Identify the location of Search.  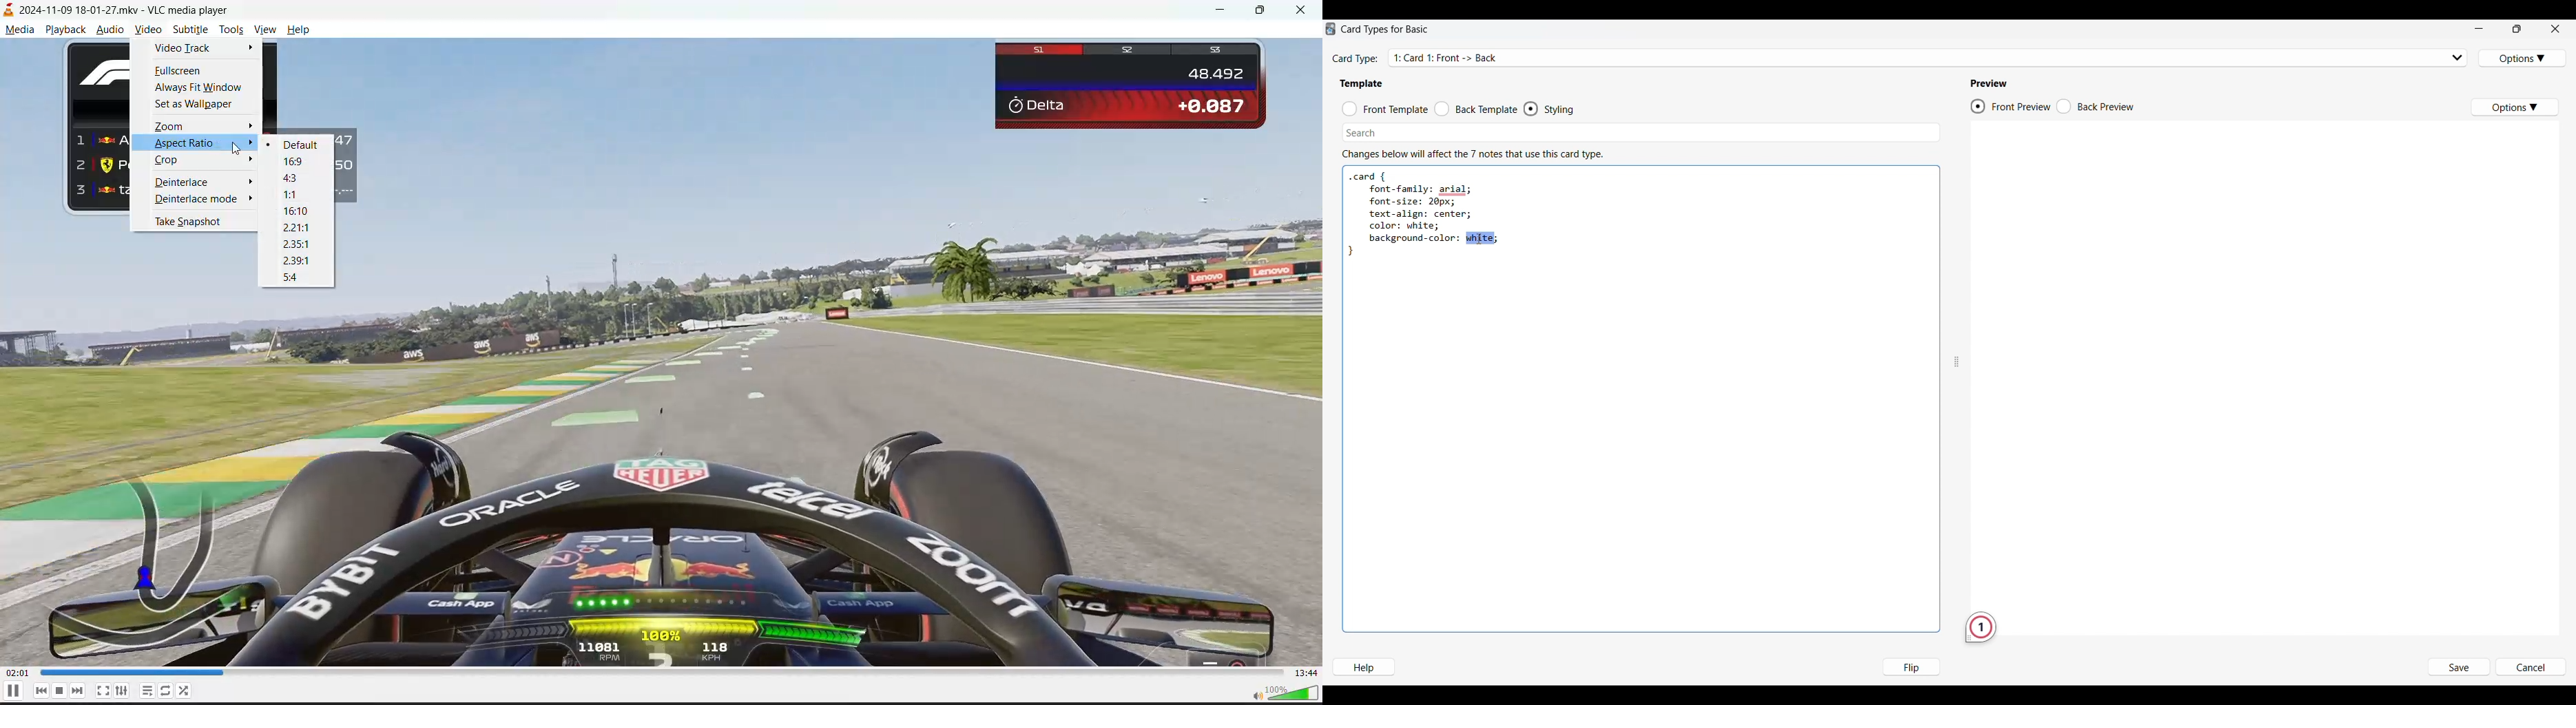
(1362, 133).